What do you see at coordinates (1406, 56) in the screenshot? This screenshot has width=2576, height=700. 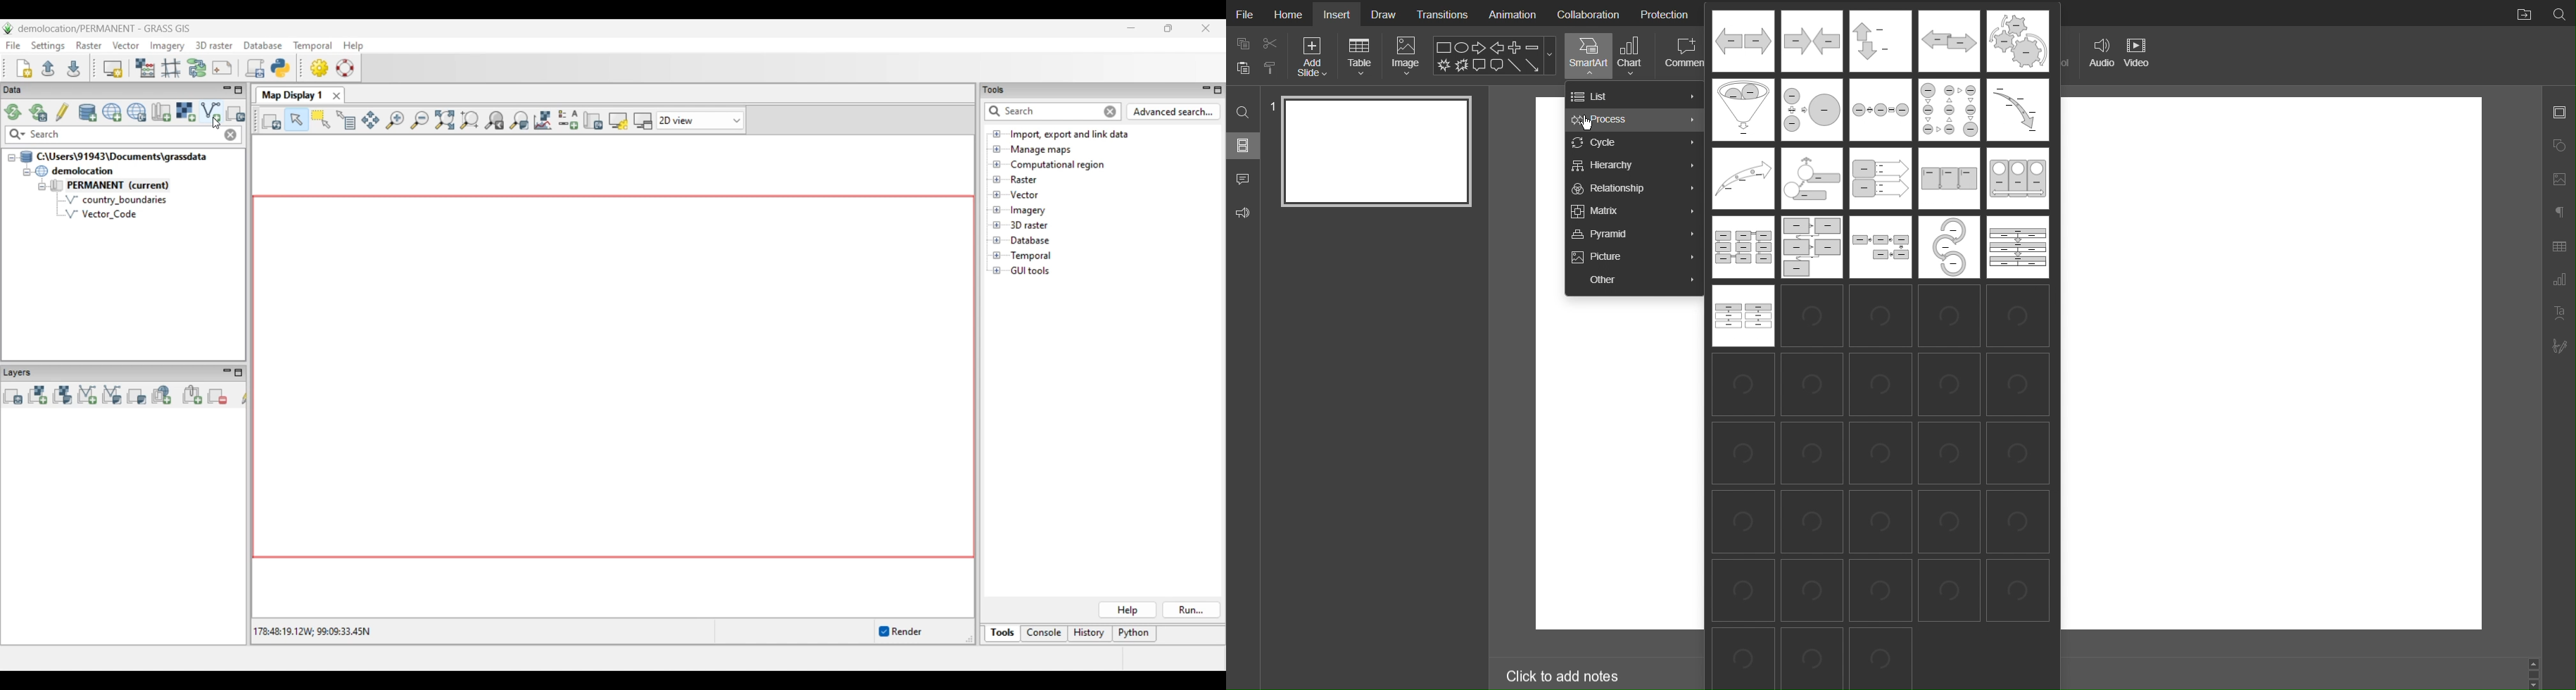 I see `Image` at bounding box center [1406, 56].